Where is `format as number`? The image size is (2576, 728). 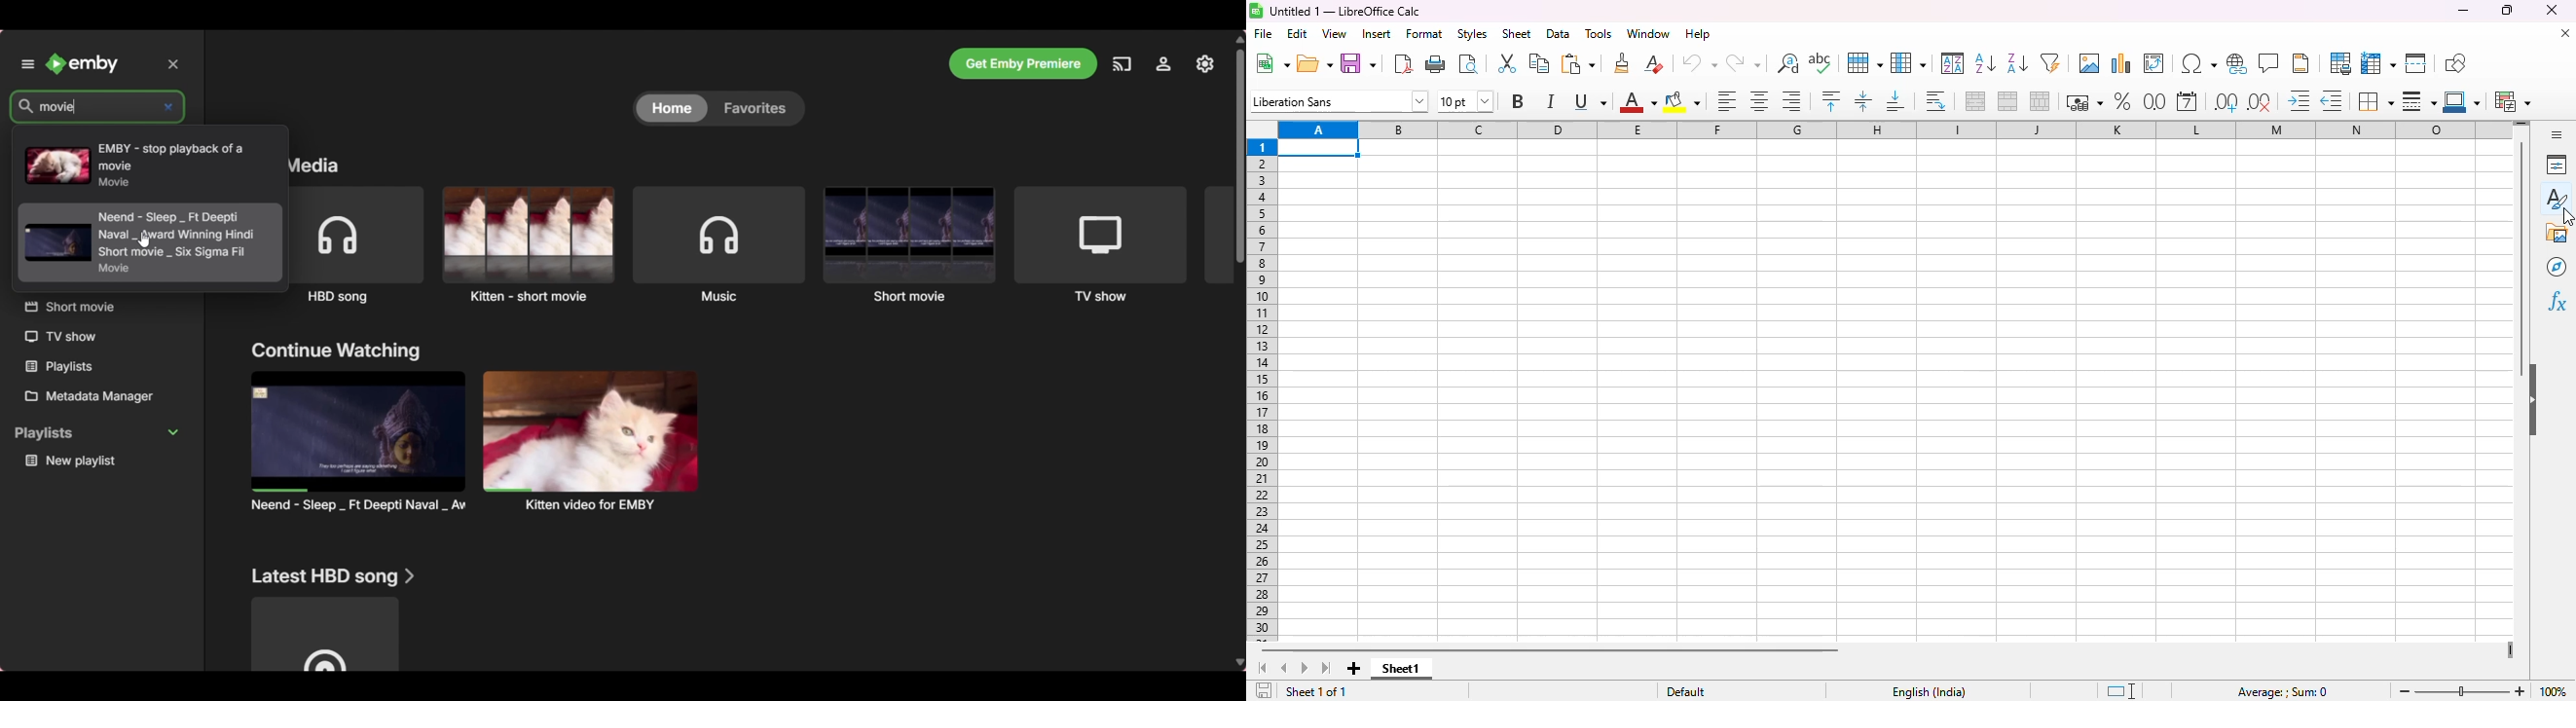
format as number is located at coordinates (2155, 101).